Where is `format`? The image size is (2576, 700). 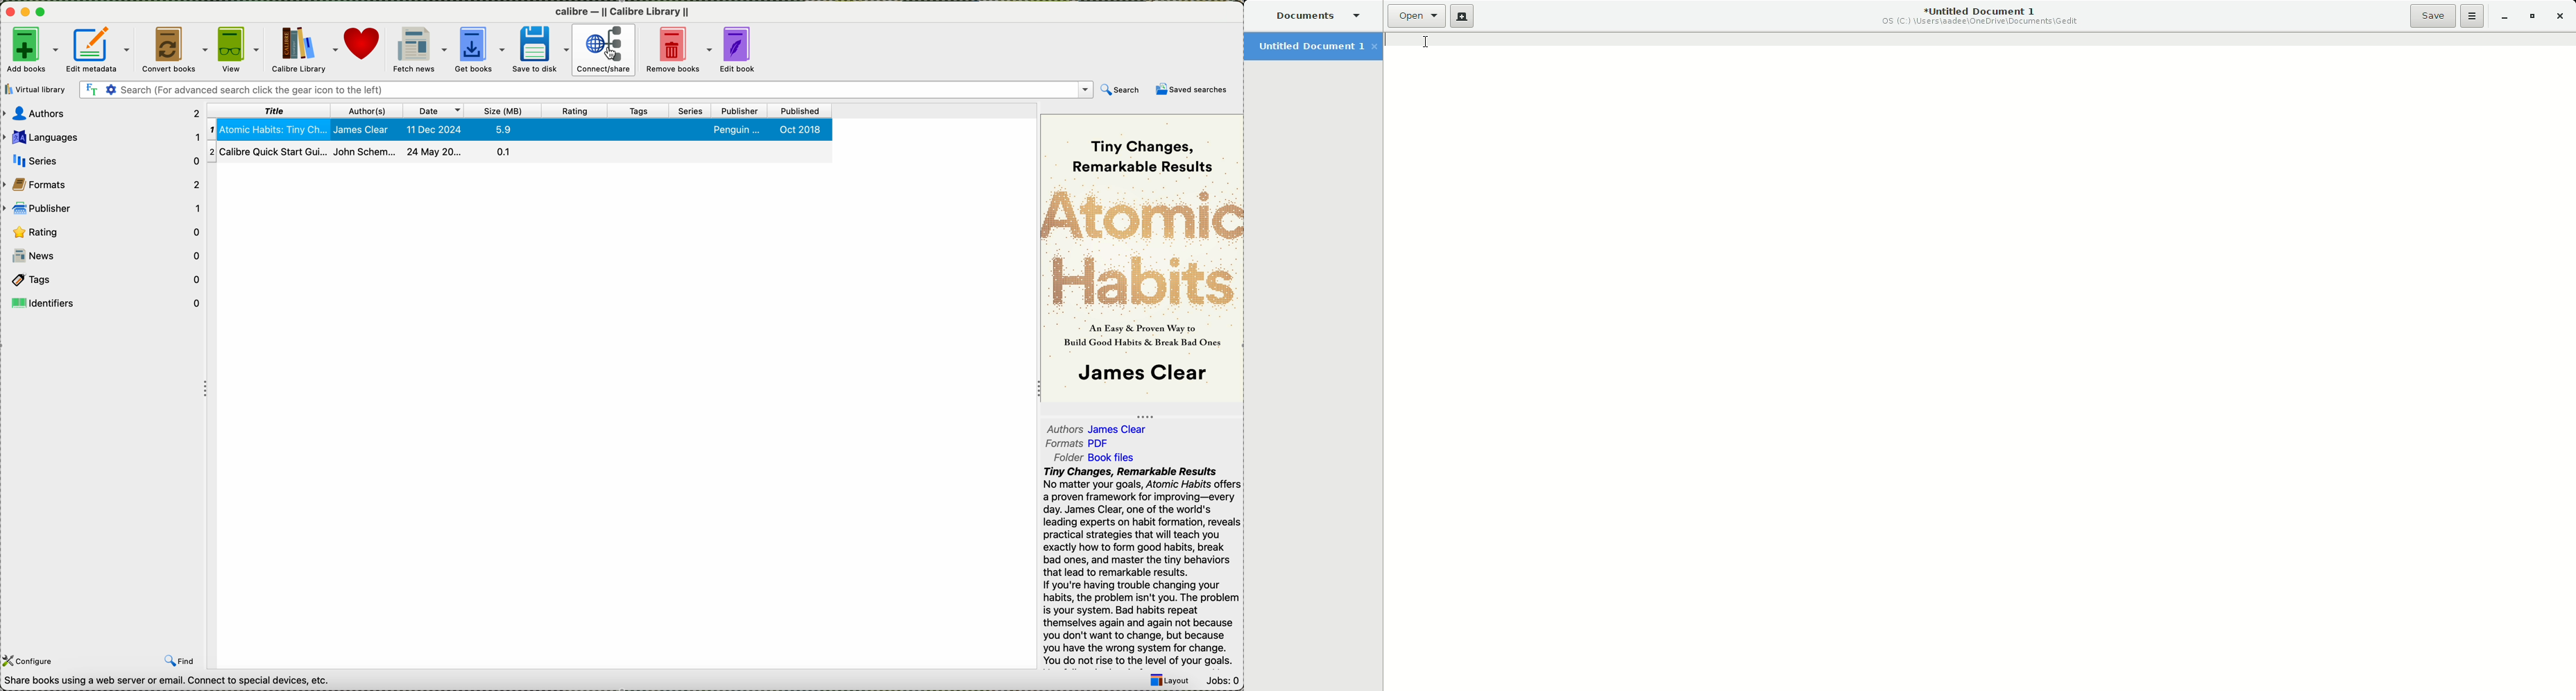
format is located at coordinates (1080, 444).